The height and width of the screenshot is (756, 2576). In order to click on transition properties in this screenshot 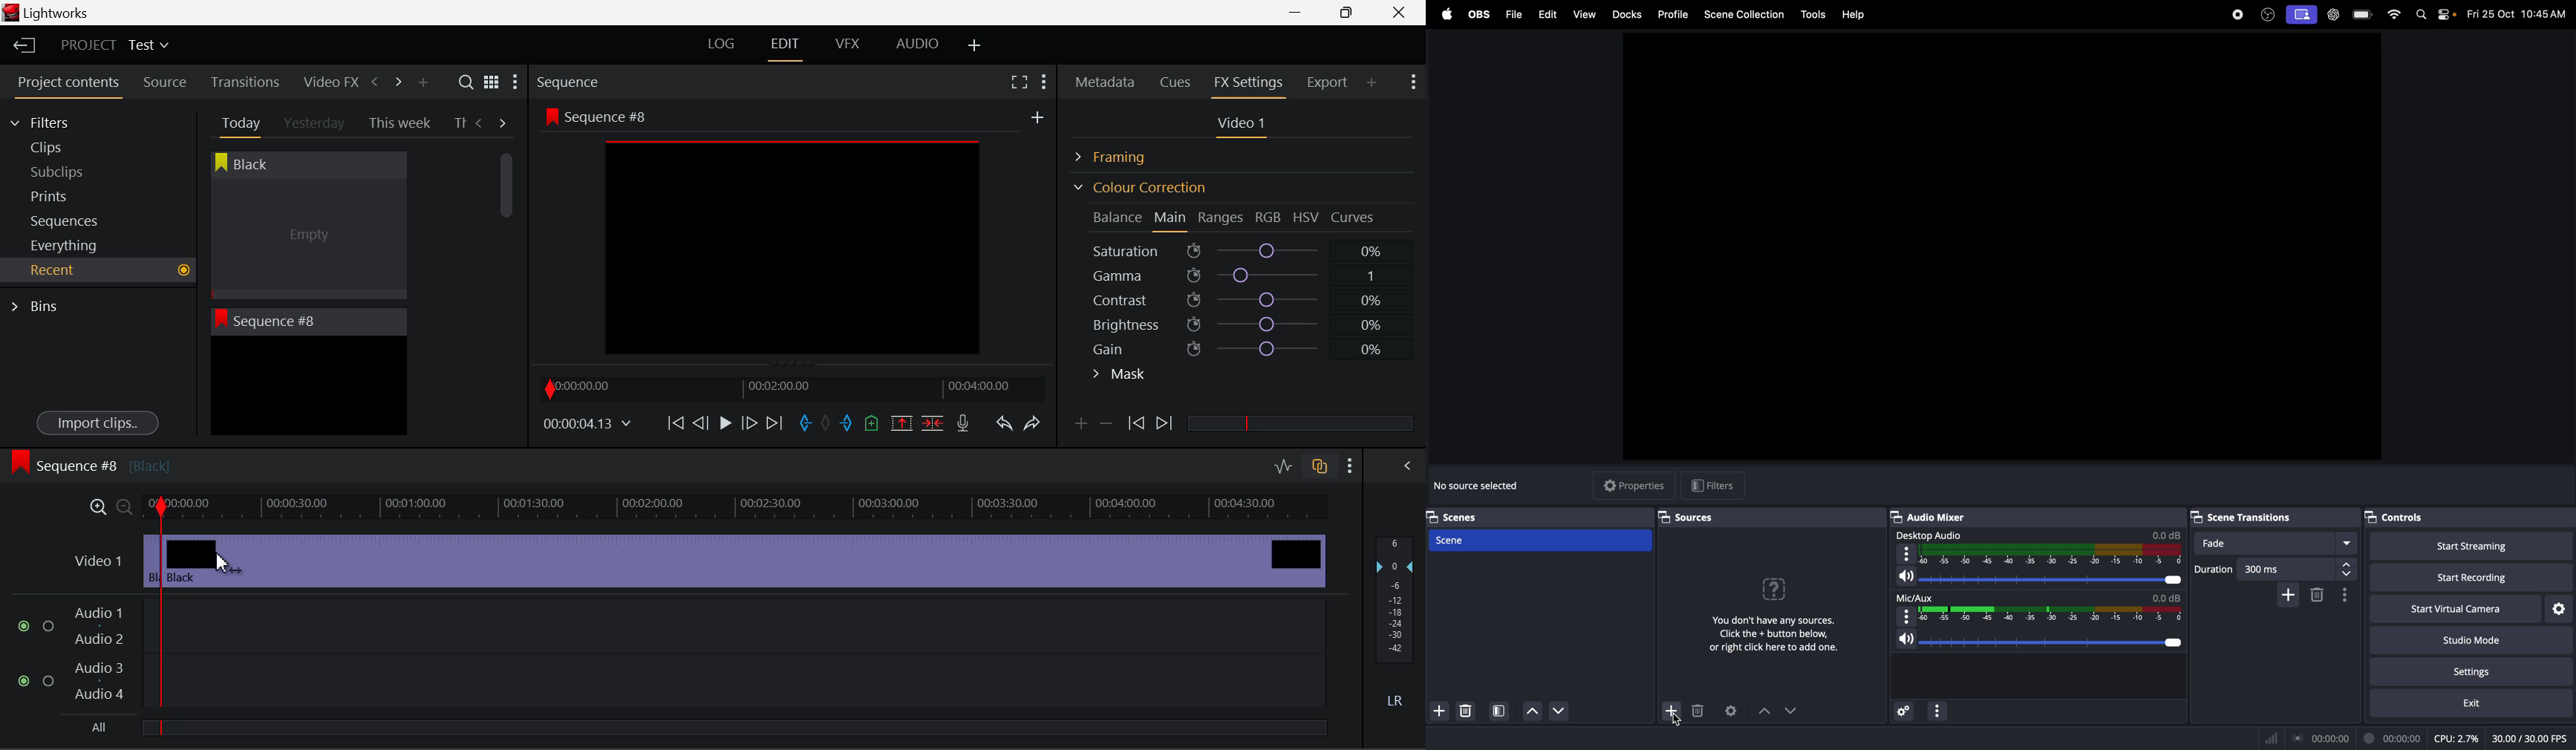, I will do `click(2345, 596)`.